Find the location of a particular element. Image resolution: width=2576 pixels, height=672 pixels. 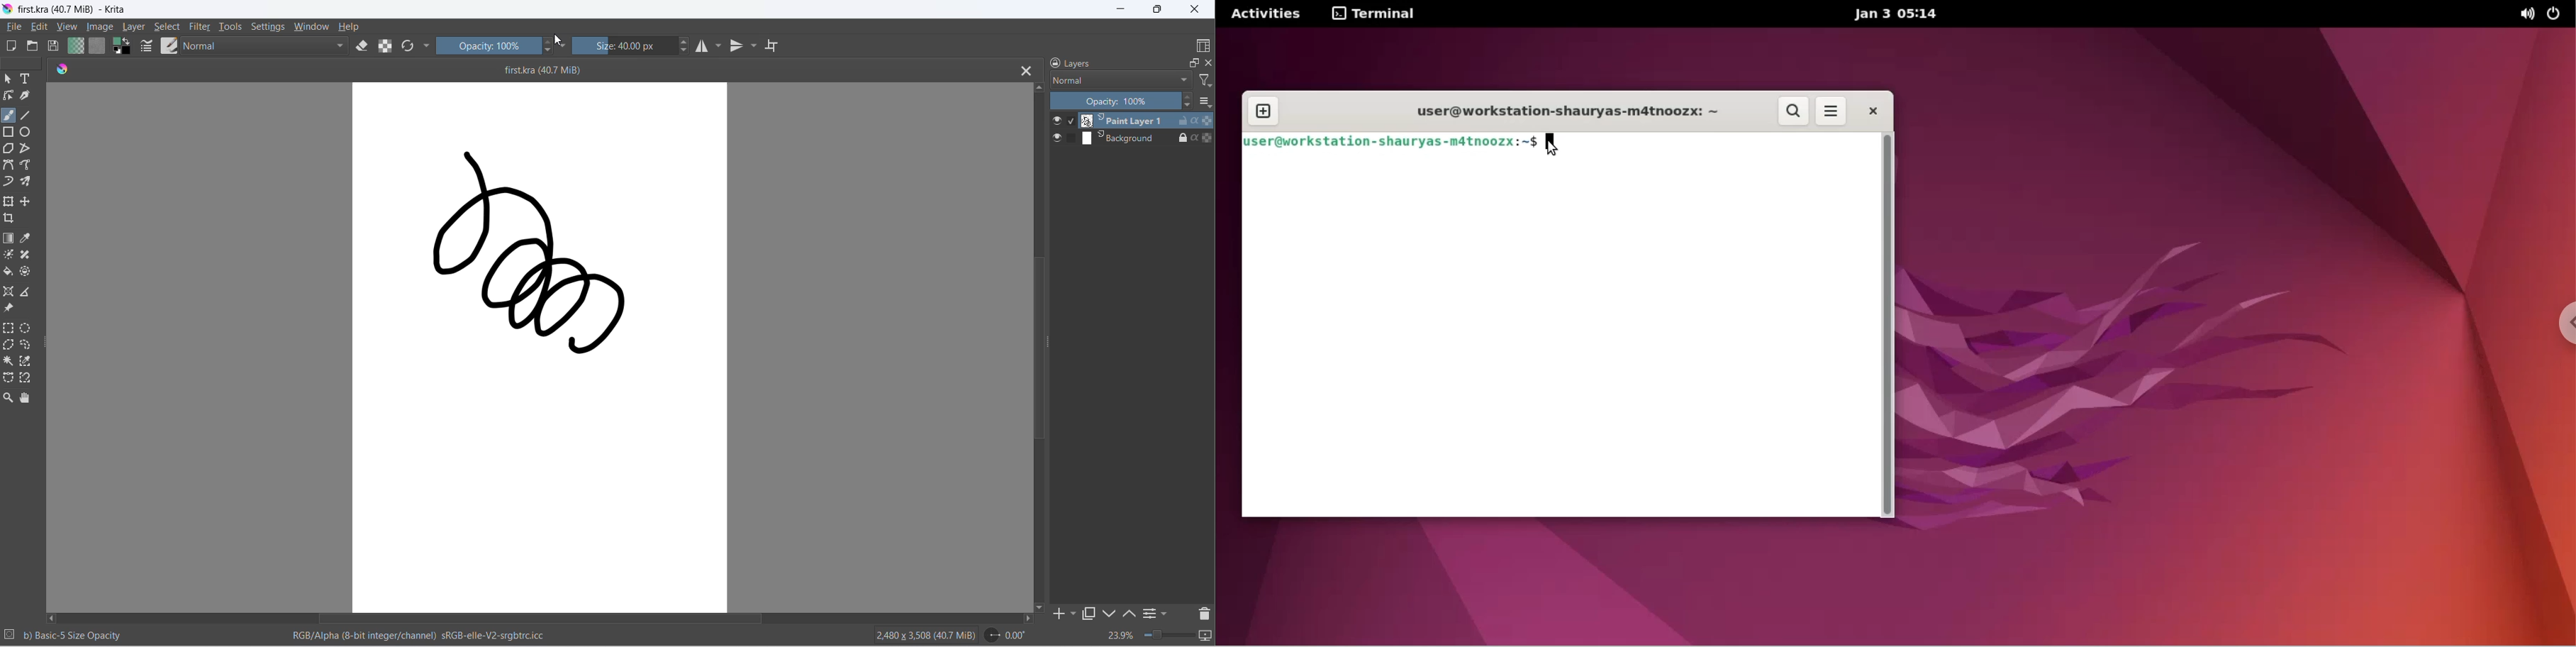

references images tool is located at coordinates (9, 308).